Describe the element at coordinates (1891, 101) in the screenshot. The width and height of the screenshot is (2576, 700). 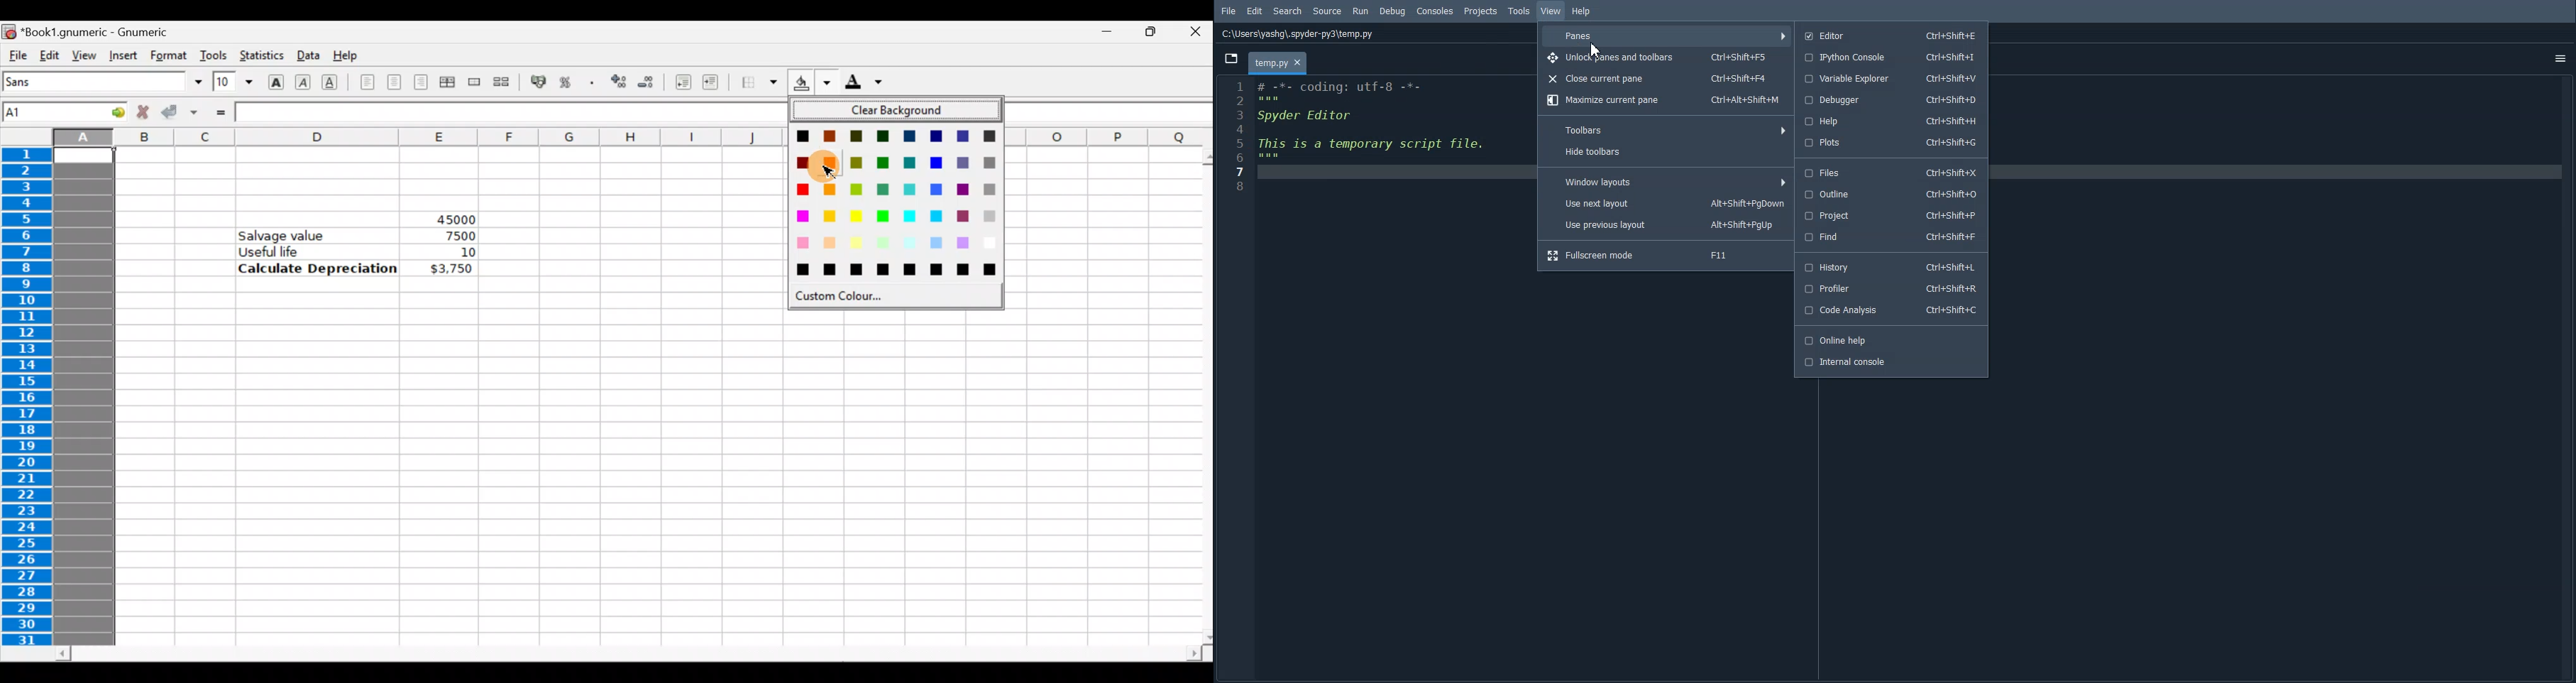
I see `Debugger` at that location.